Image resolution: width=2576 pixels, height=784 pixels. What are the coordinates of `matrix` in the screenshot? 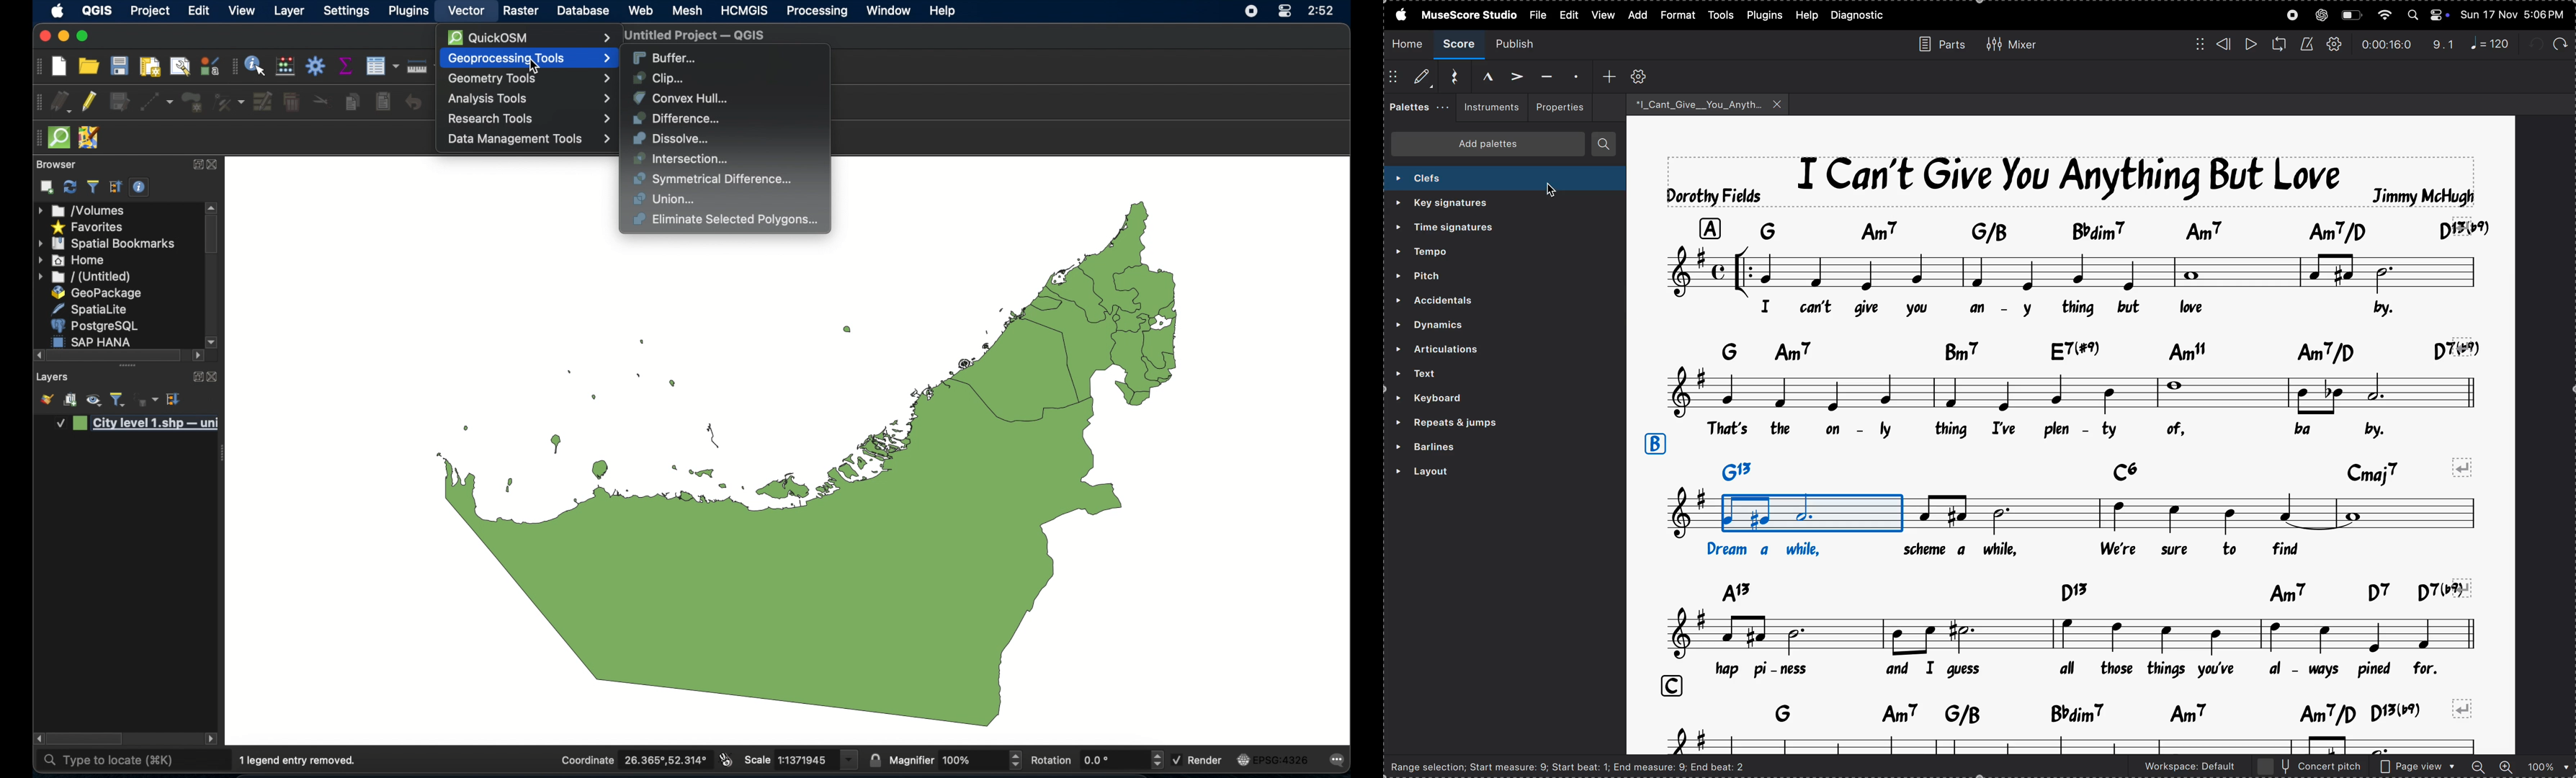 It's located at (2195, 44).